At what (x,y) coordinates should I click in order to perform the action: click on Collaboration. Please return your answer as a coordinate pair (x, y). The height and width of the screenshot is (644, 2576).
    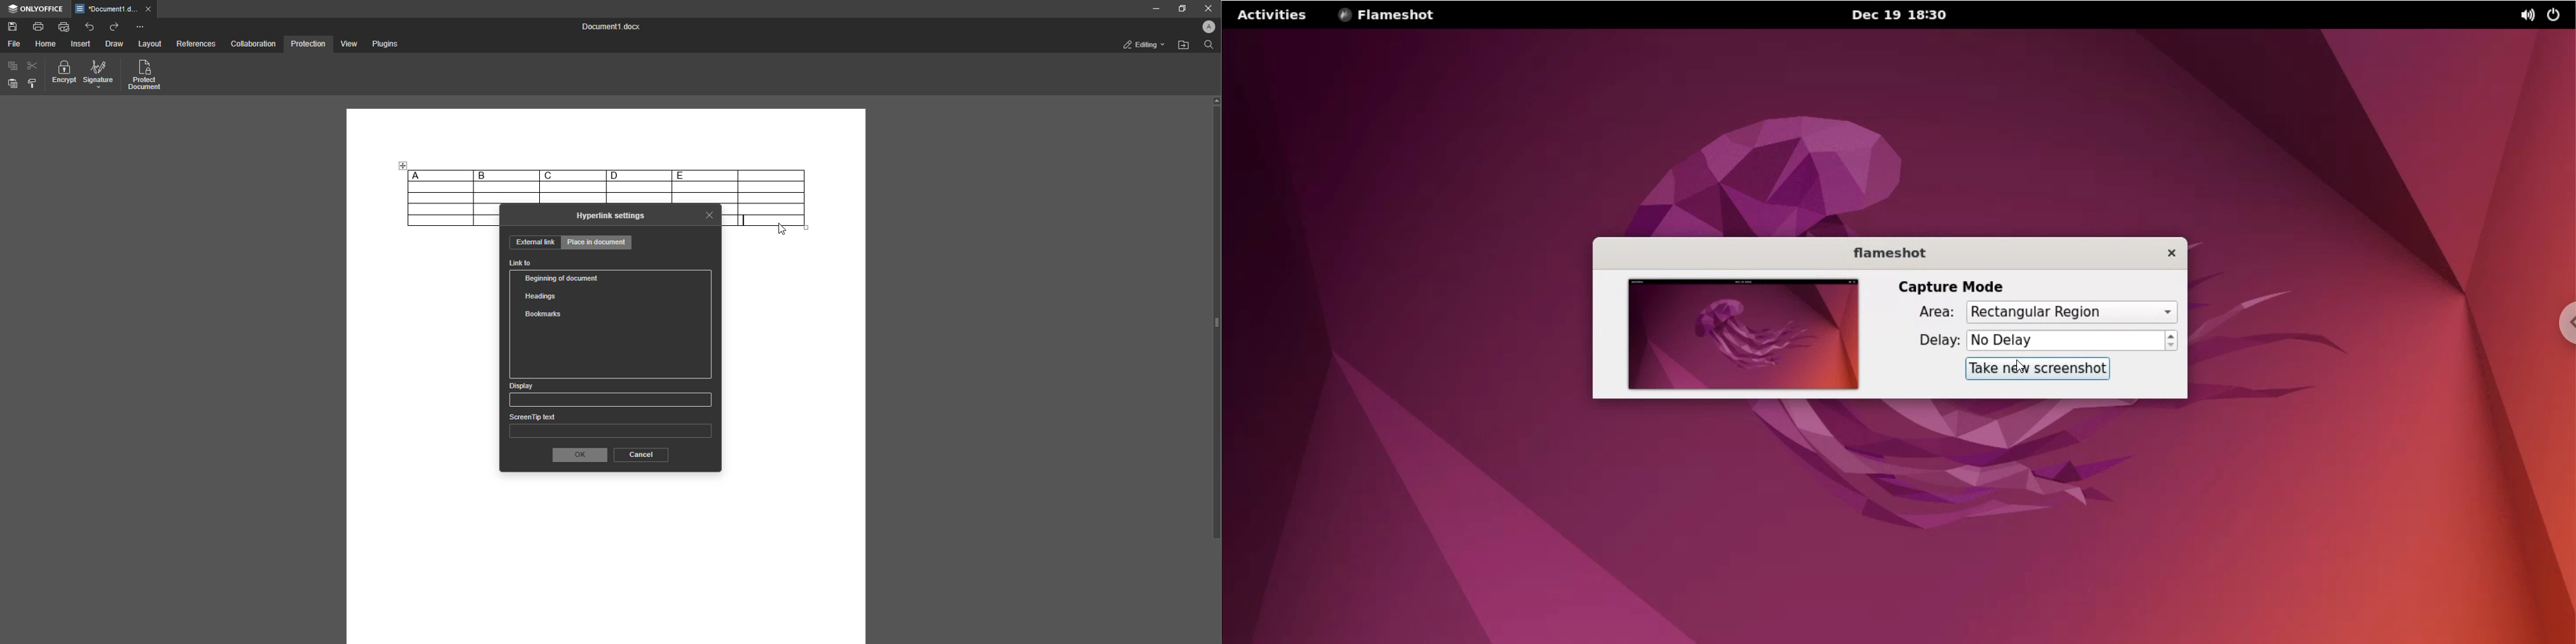
    Looking at the image, I should click on (254, 43).